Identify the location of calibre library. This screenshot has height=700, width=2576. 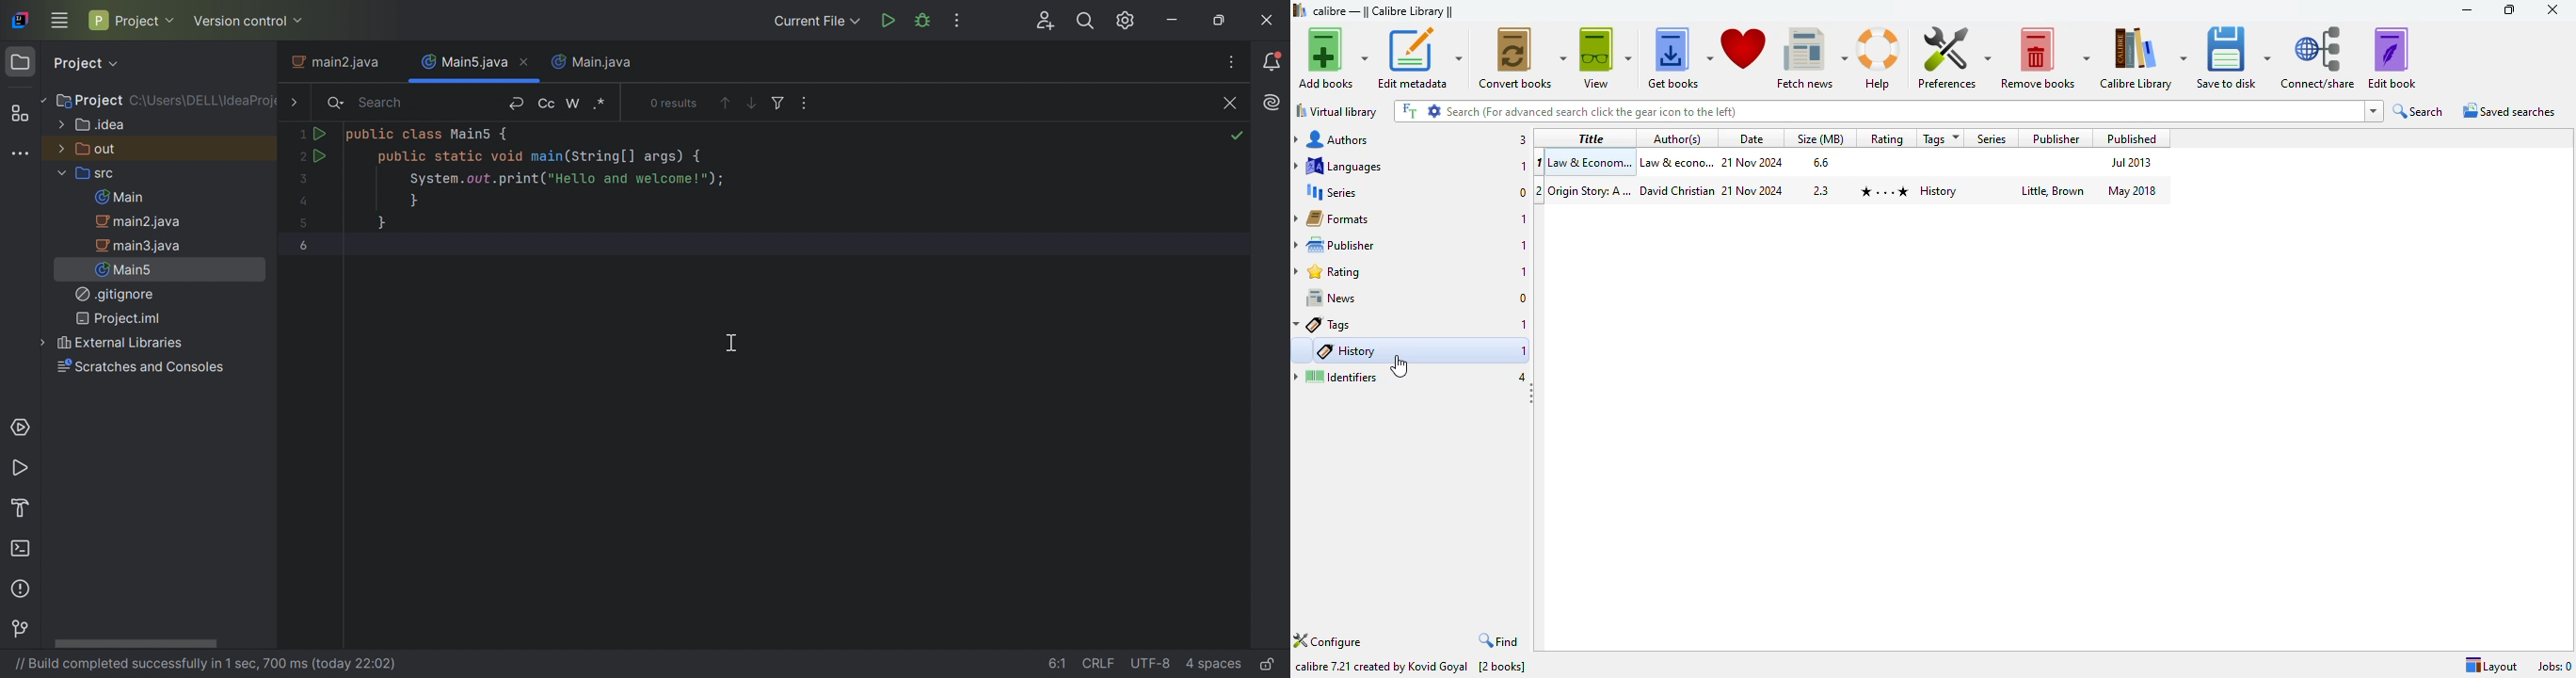
(1384, 11).